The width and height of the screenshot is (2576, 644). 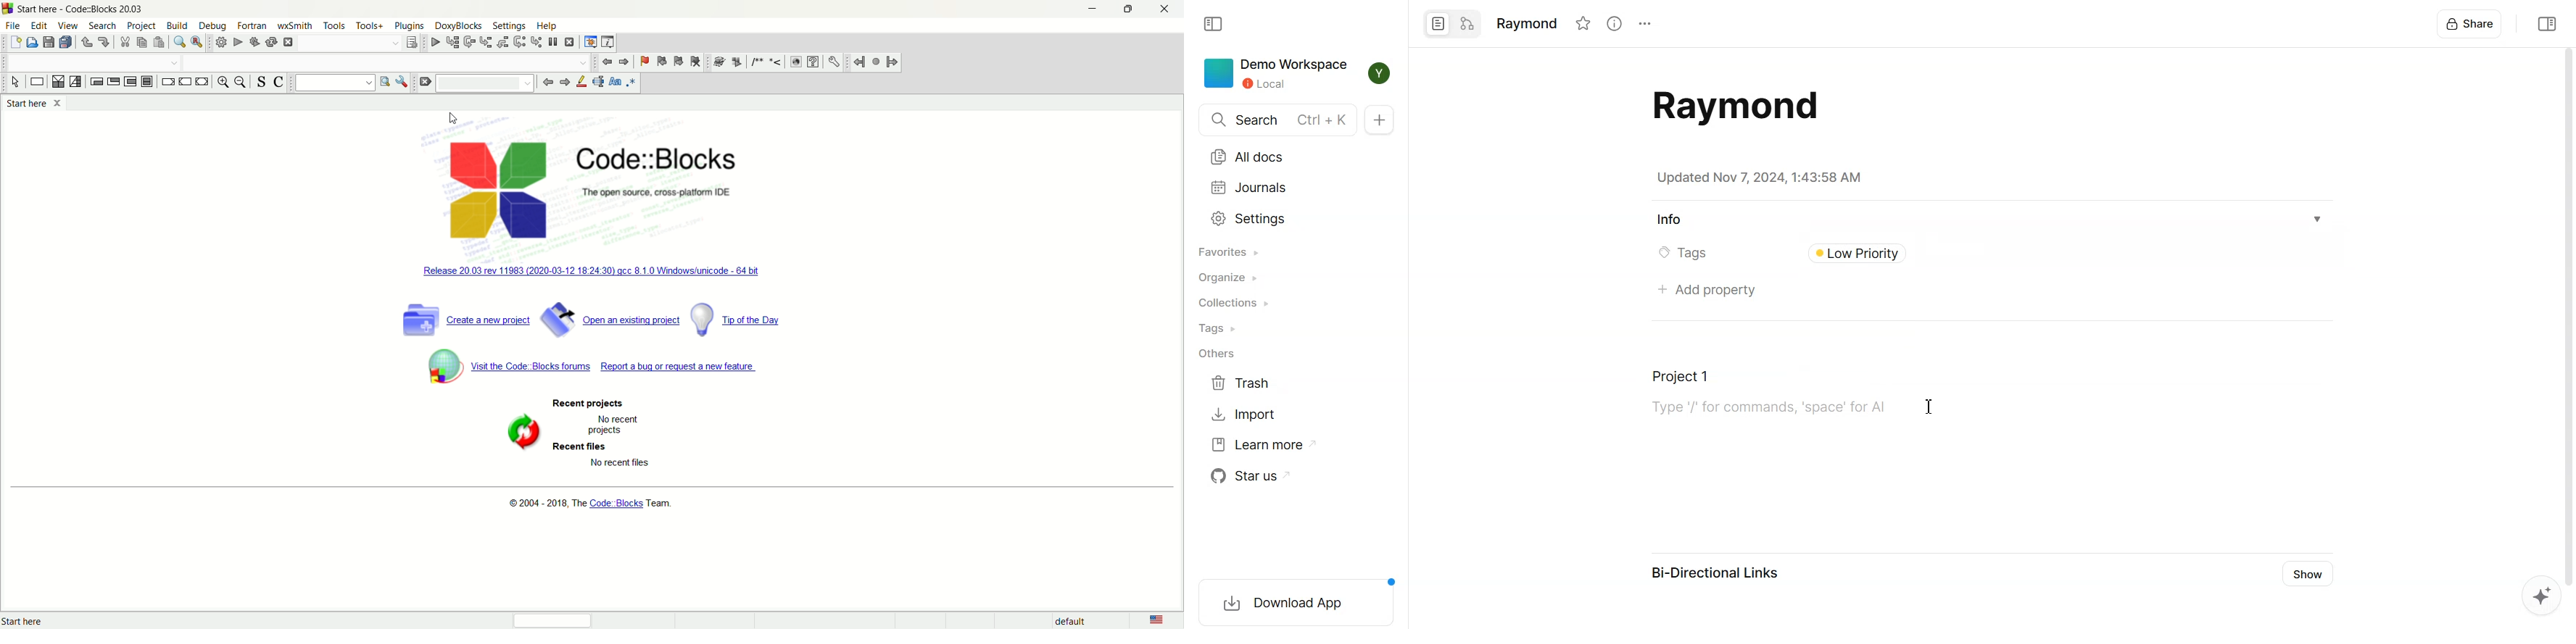 I want to click on create a new project, so click(x=466, y=320).